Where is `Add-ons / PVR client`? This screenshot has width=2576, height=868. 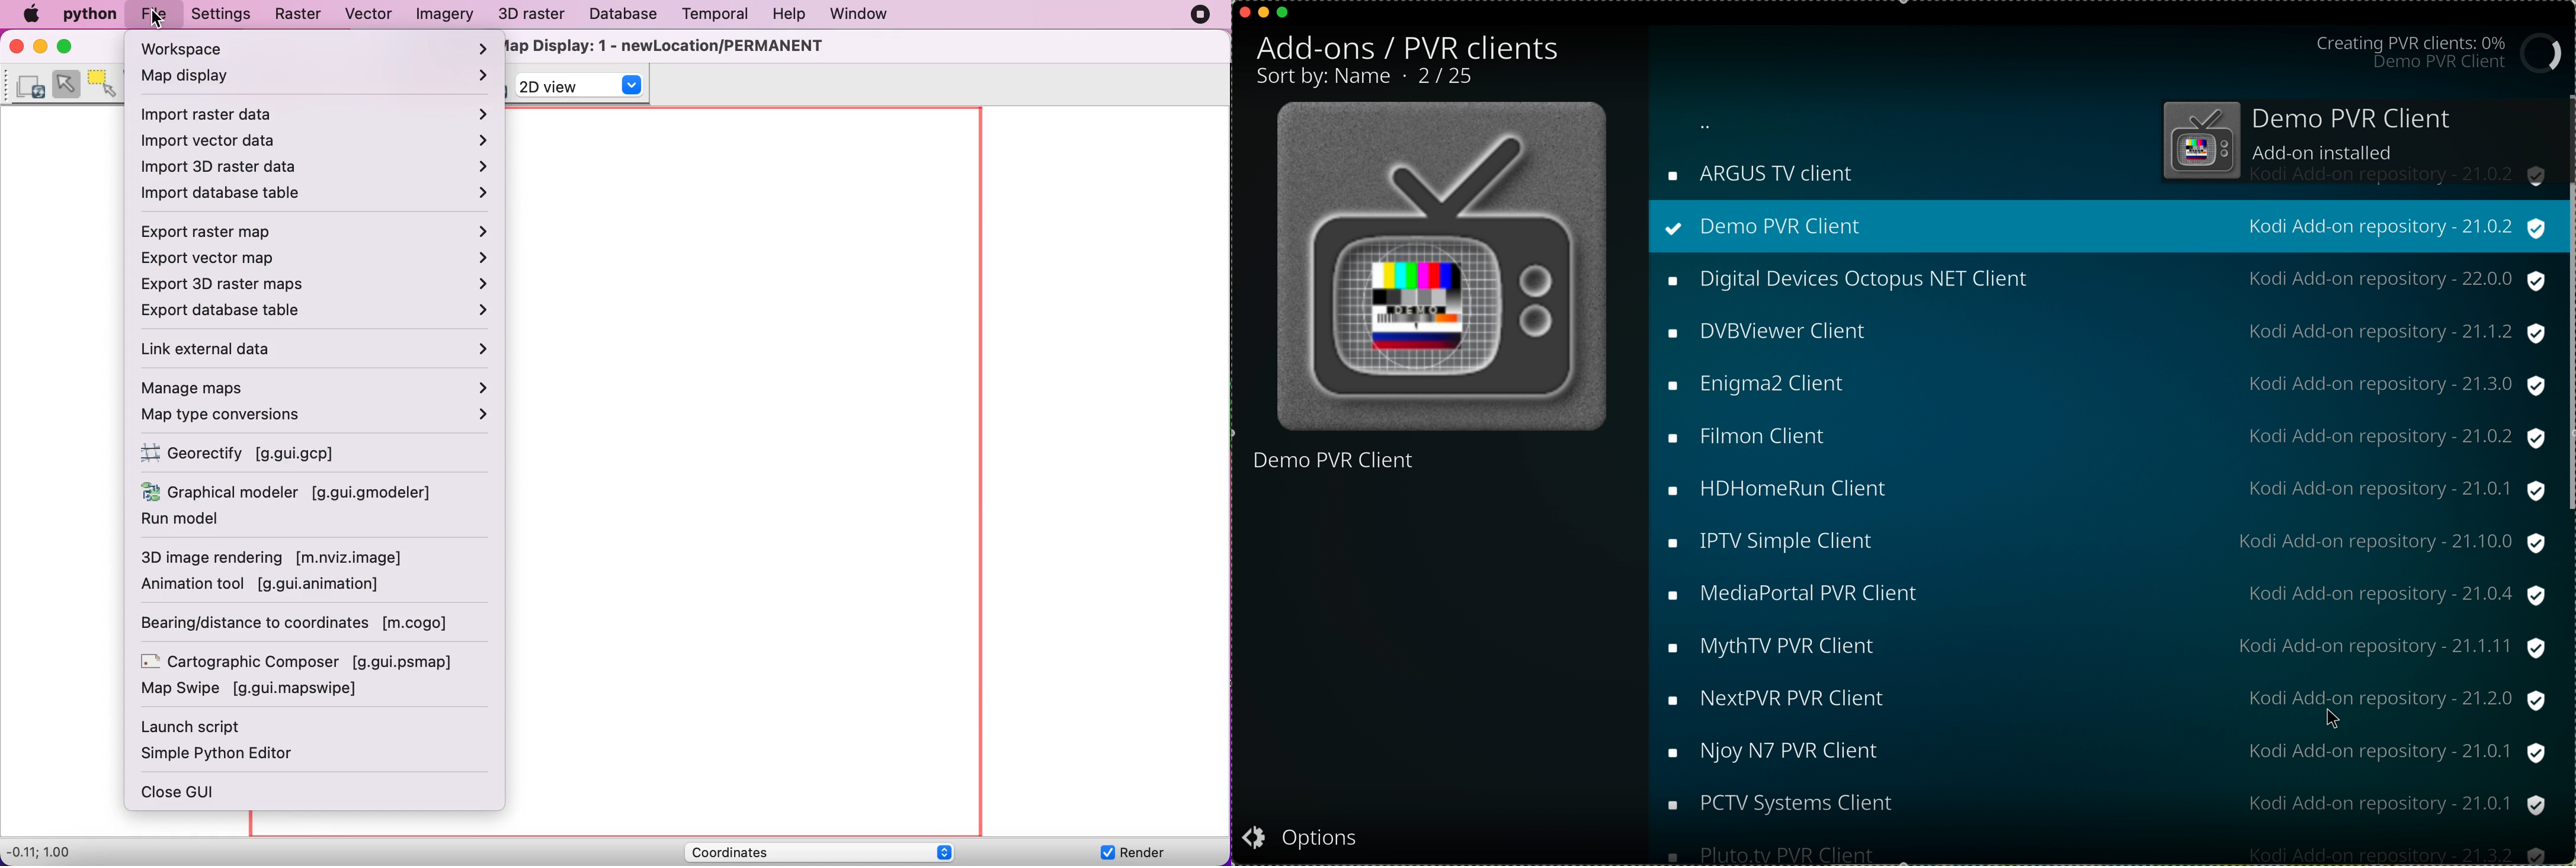
Add-ons / PVR client is located at coordinates (1415, 44).